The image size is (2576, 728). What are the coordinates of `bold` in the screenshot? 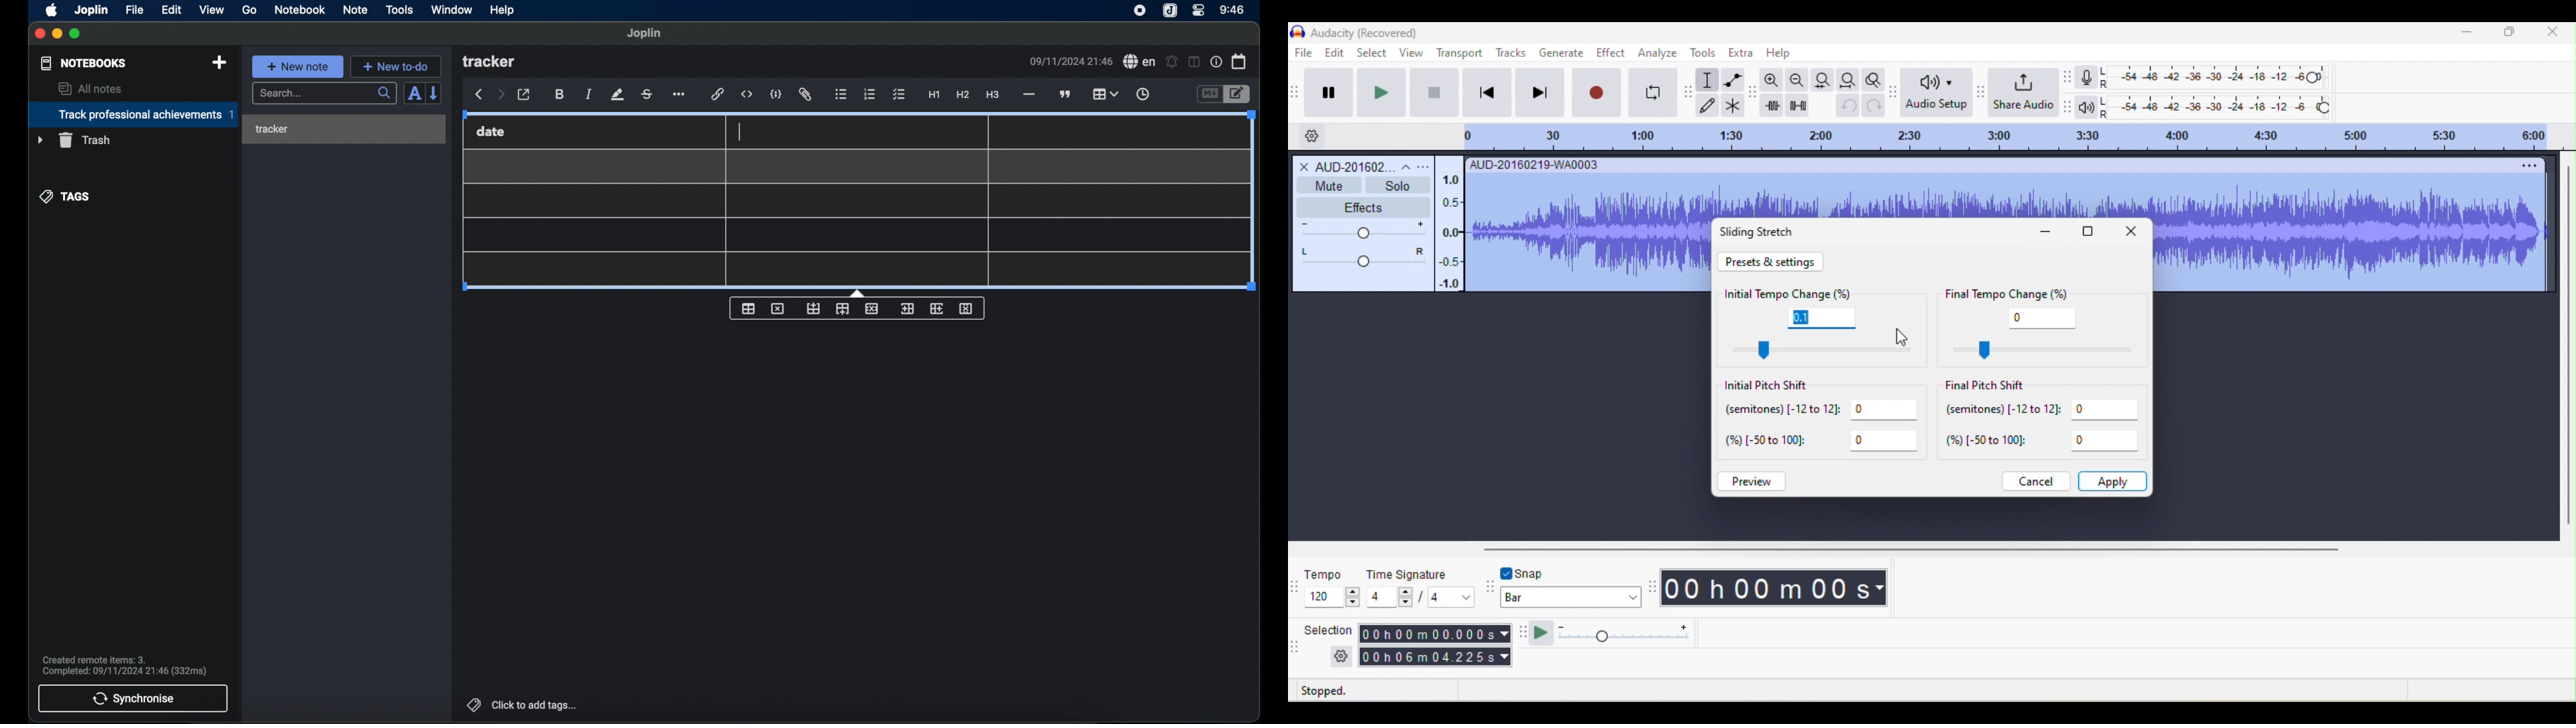 It's located at (559, 95).